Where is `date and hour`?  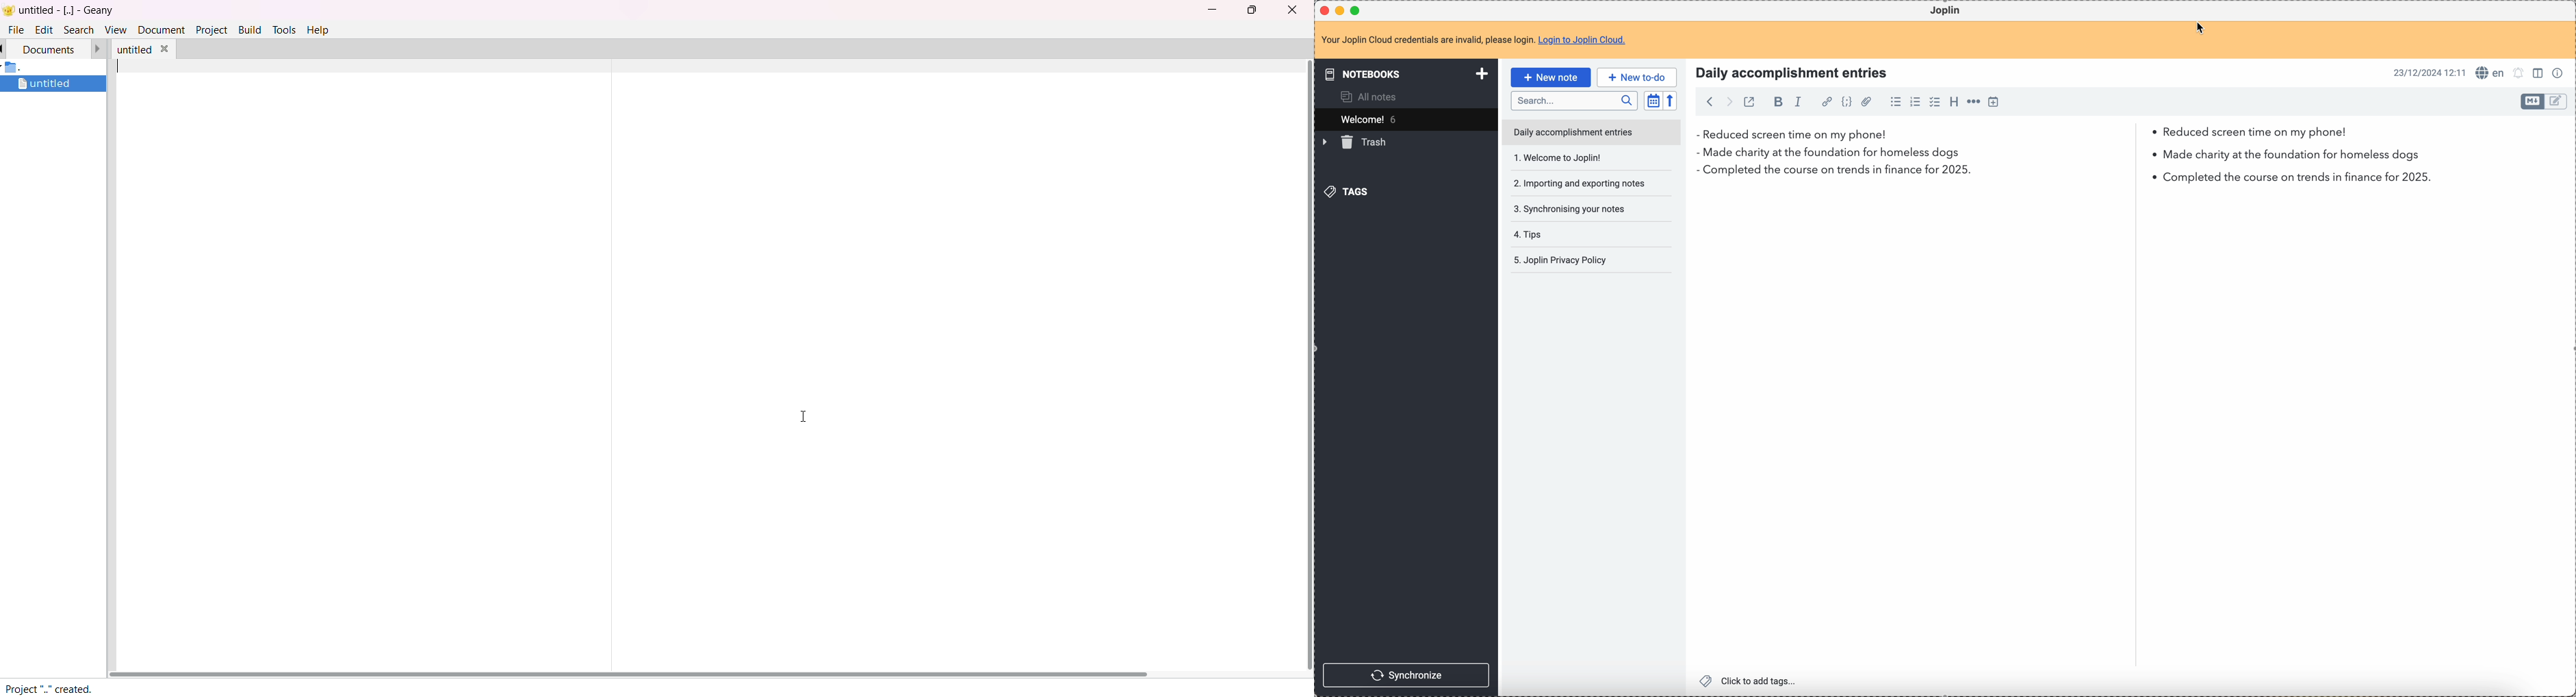 date and hour is located at coordinates (2428, 73).